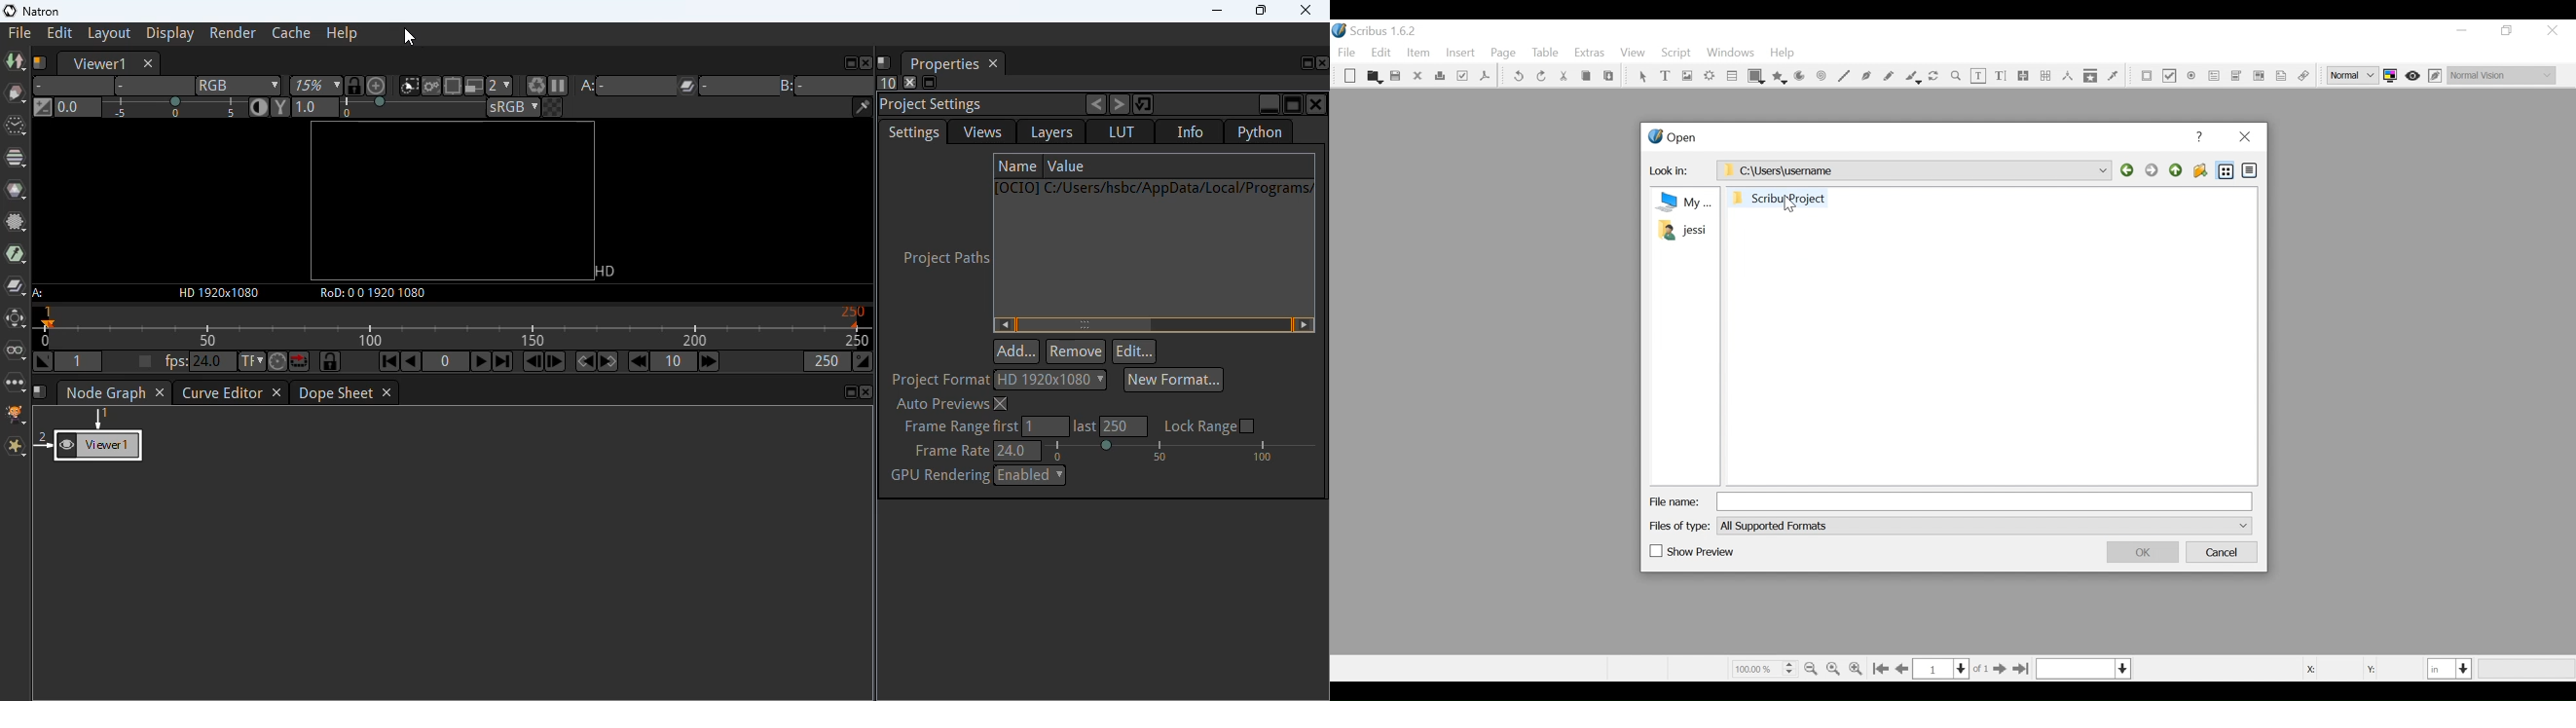 The image size is (2576, 728). What do you see at coordinates (2045, 76) in the screenshot?
I see `Unlink Text frame` at bounding box center [2045, 76].